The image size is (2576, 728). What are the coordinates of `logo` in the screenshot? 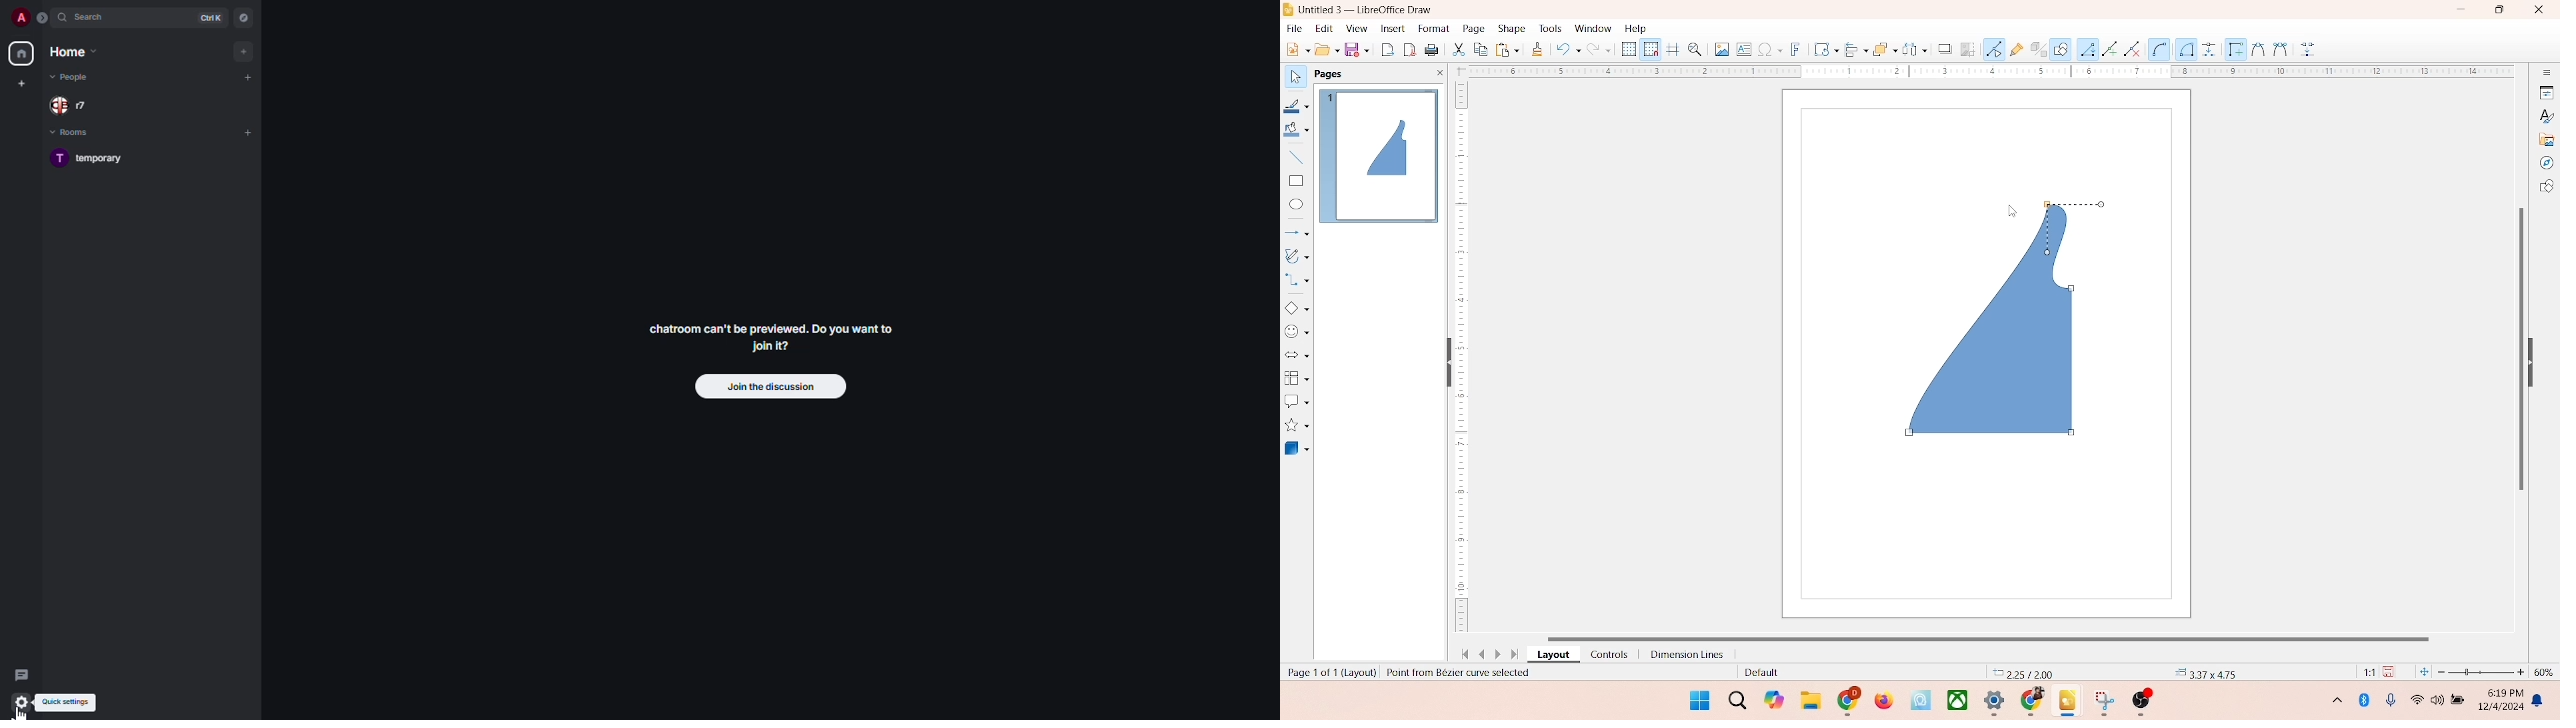 It's located at (1289, 9).